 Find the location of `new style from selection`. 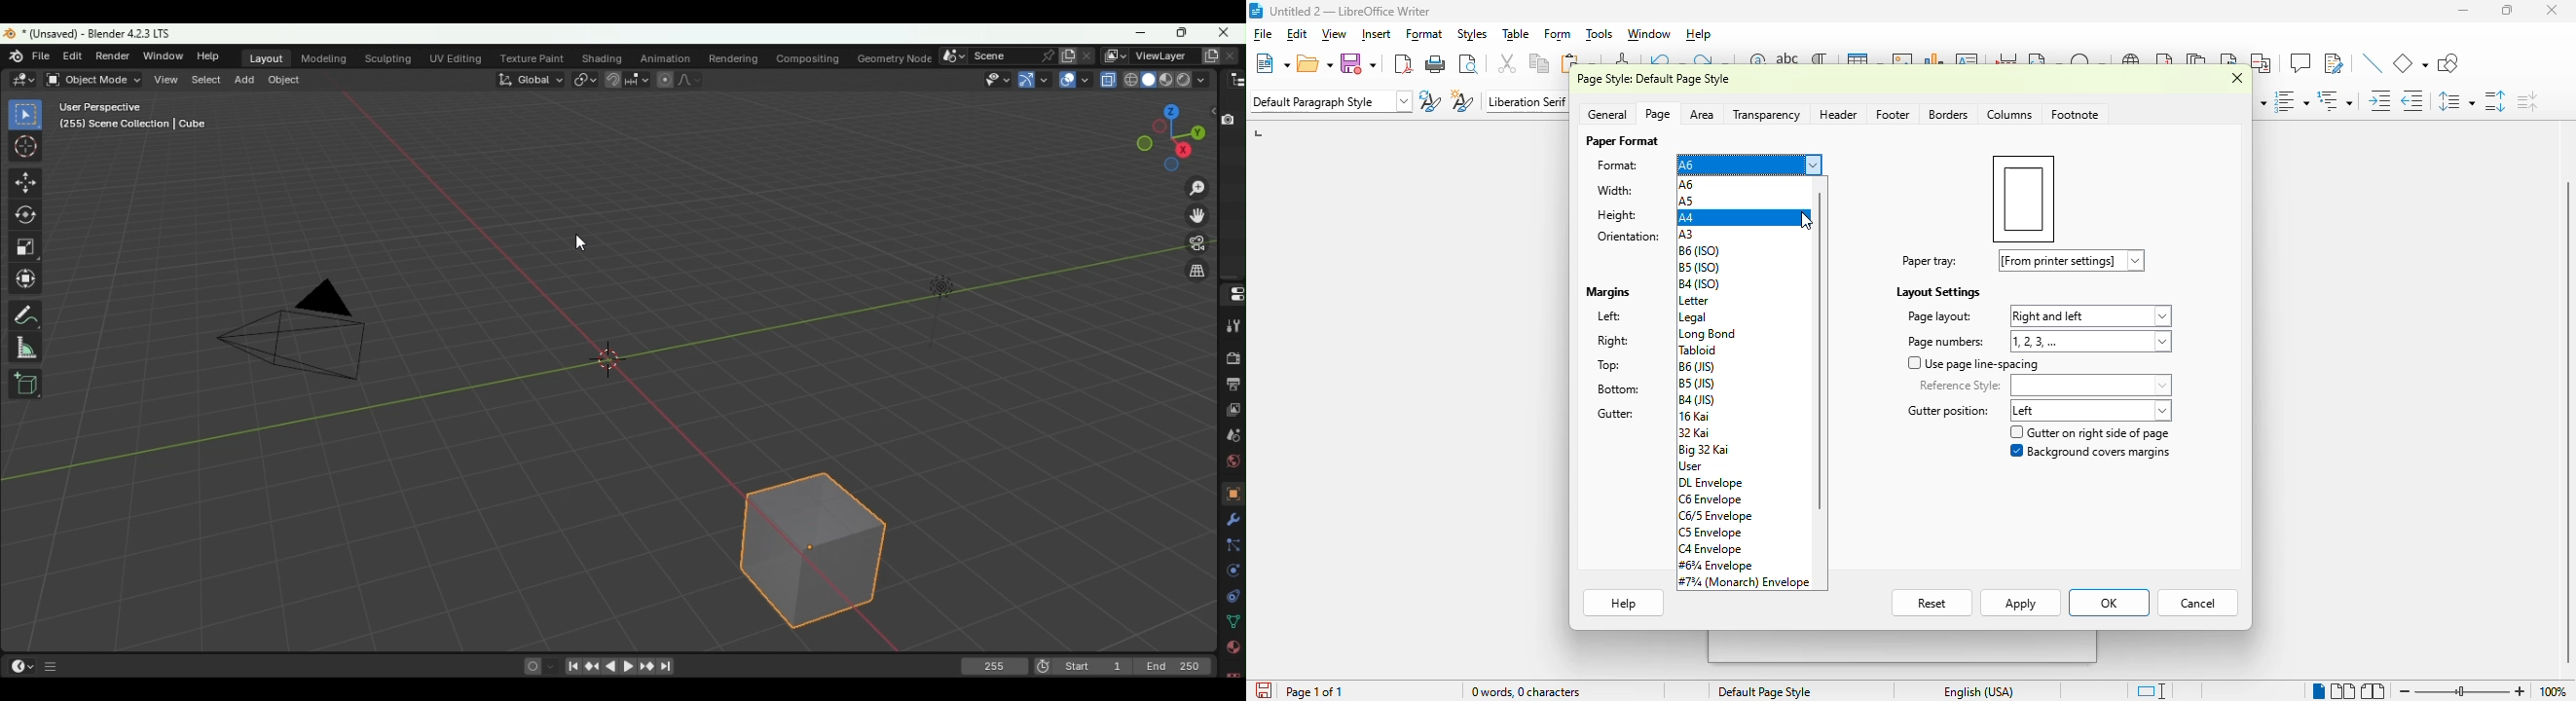

new style from selection is located at coordinates (1463, 100).